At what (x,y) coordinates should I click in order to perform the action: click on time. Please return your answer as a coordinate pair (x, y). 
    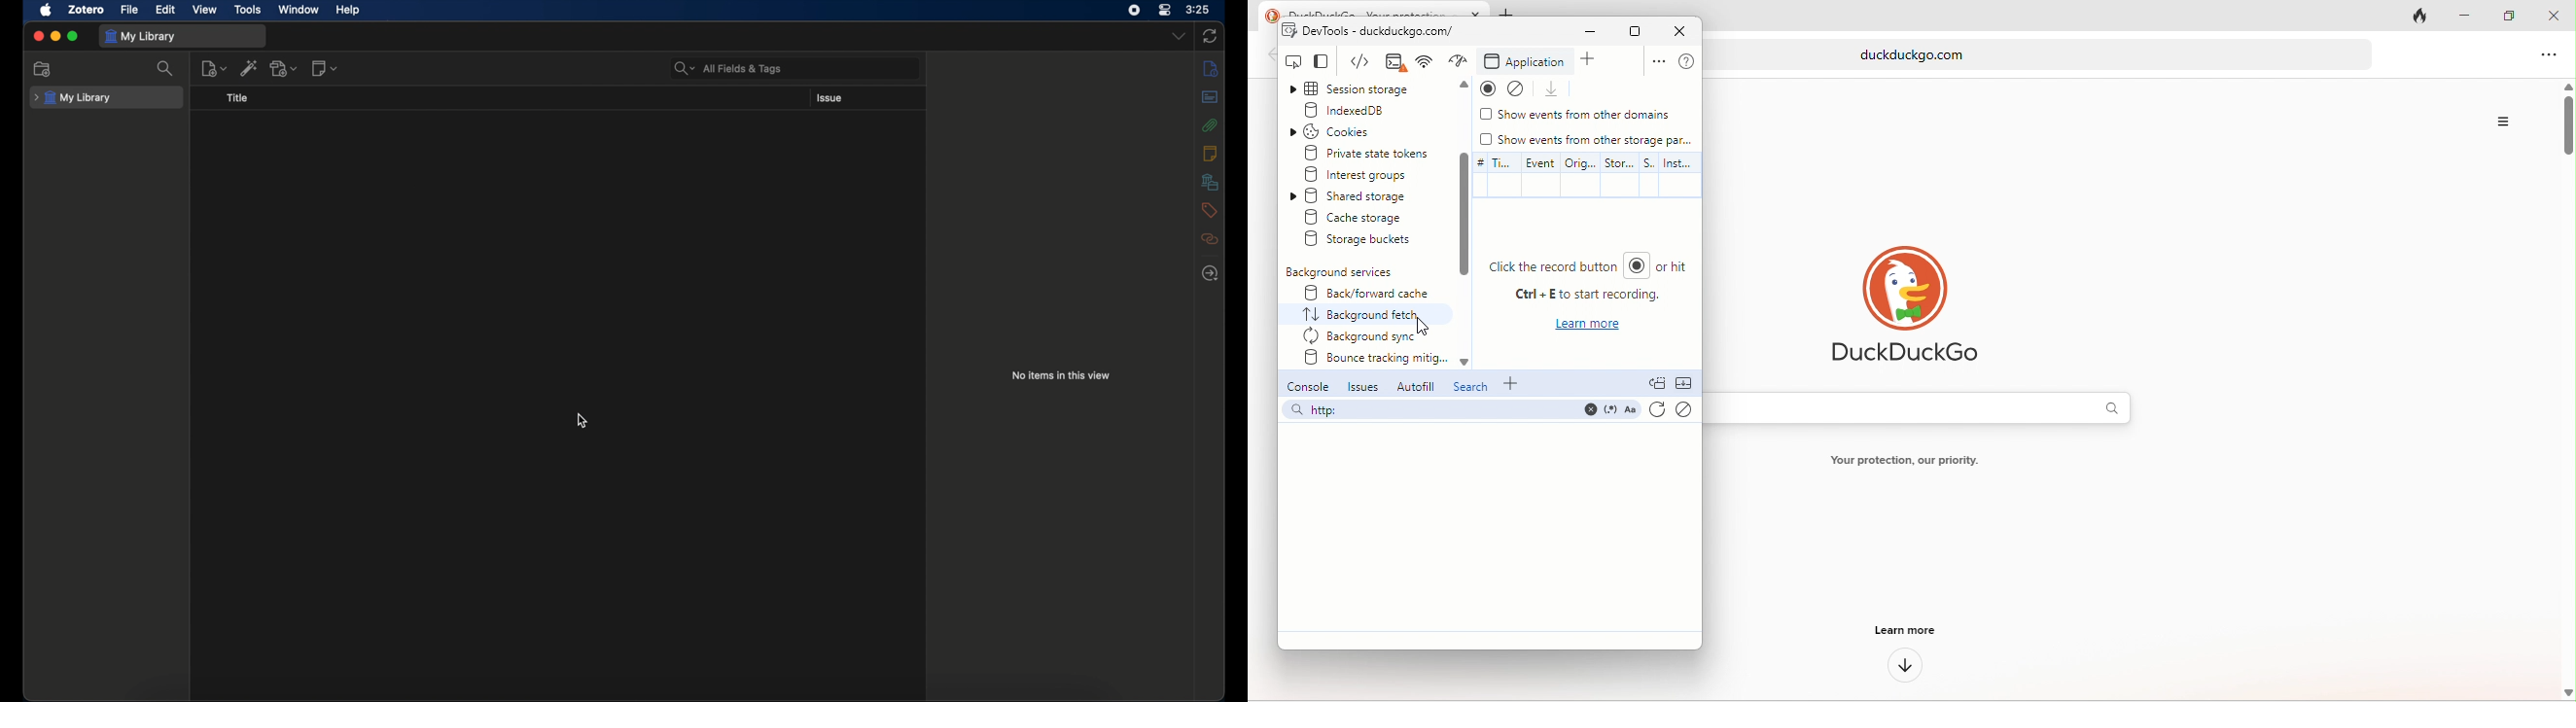
    Looking at the image, I should click on (1199, 10).